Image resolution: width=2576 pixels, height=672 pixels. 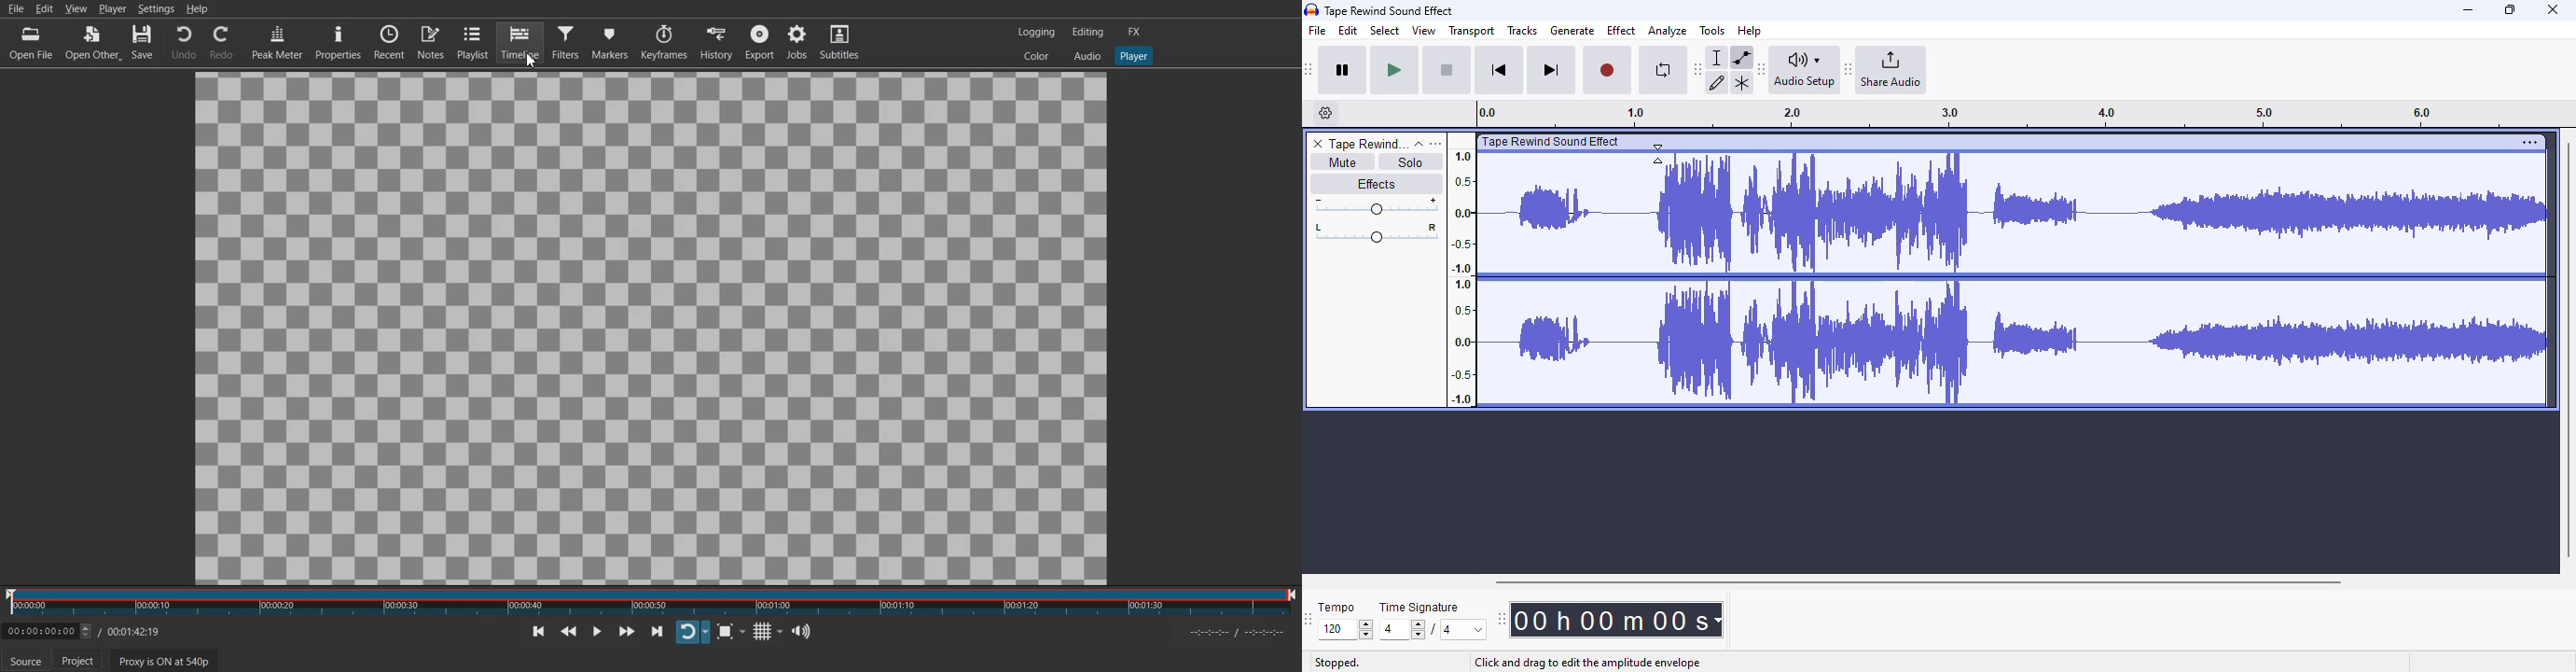 What do you see at coordinates (1498, 72) in the screenshot?
I see `skip to start` at bounding box center [1498, 72].